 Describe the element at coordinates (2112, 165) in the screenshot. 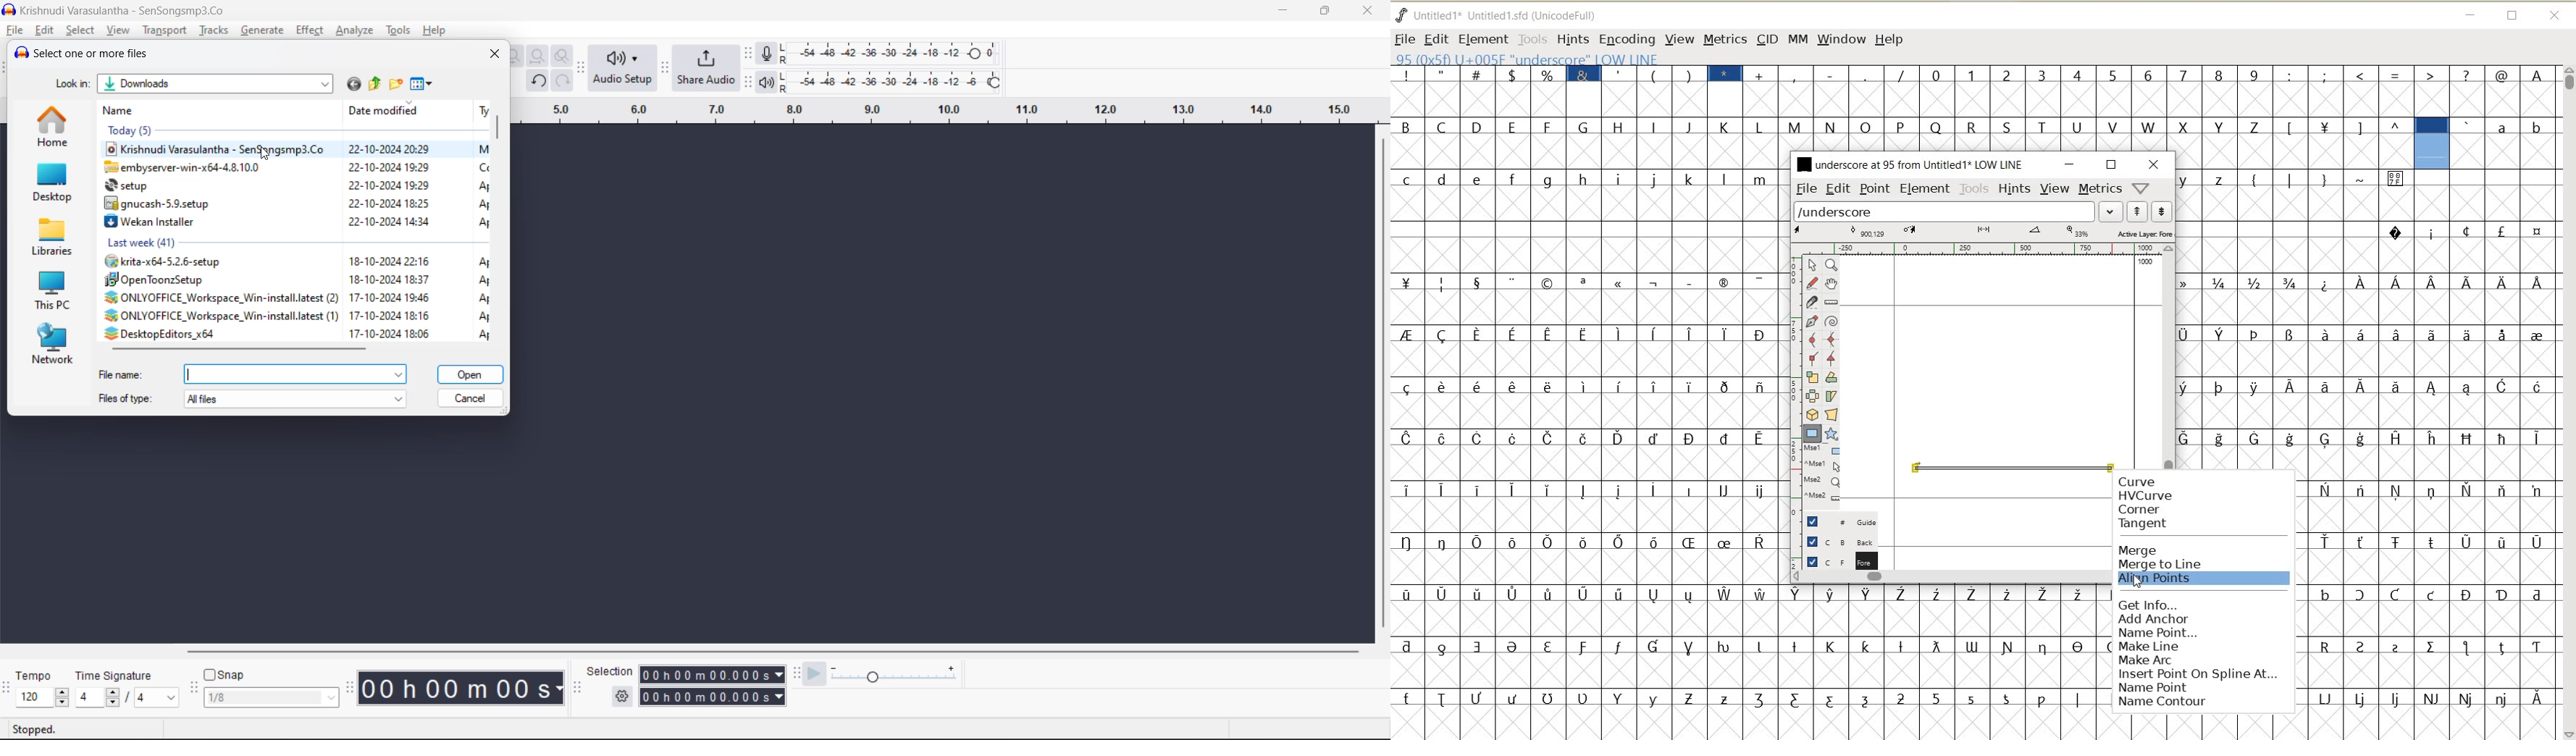

I see `RESTORE` at that location.